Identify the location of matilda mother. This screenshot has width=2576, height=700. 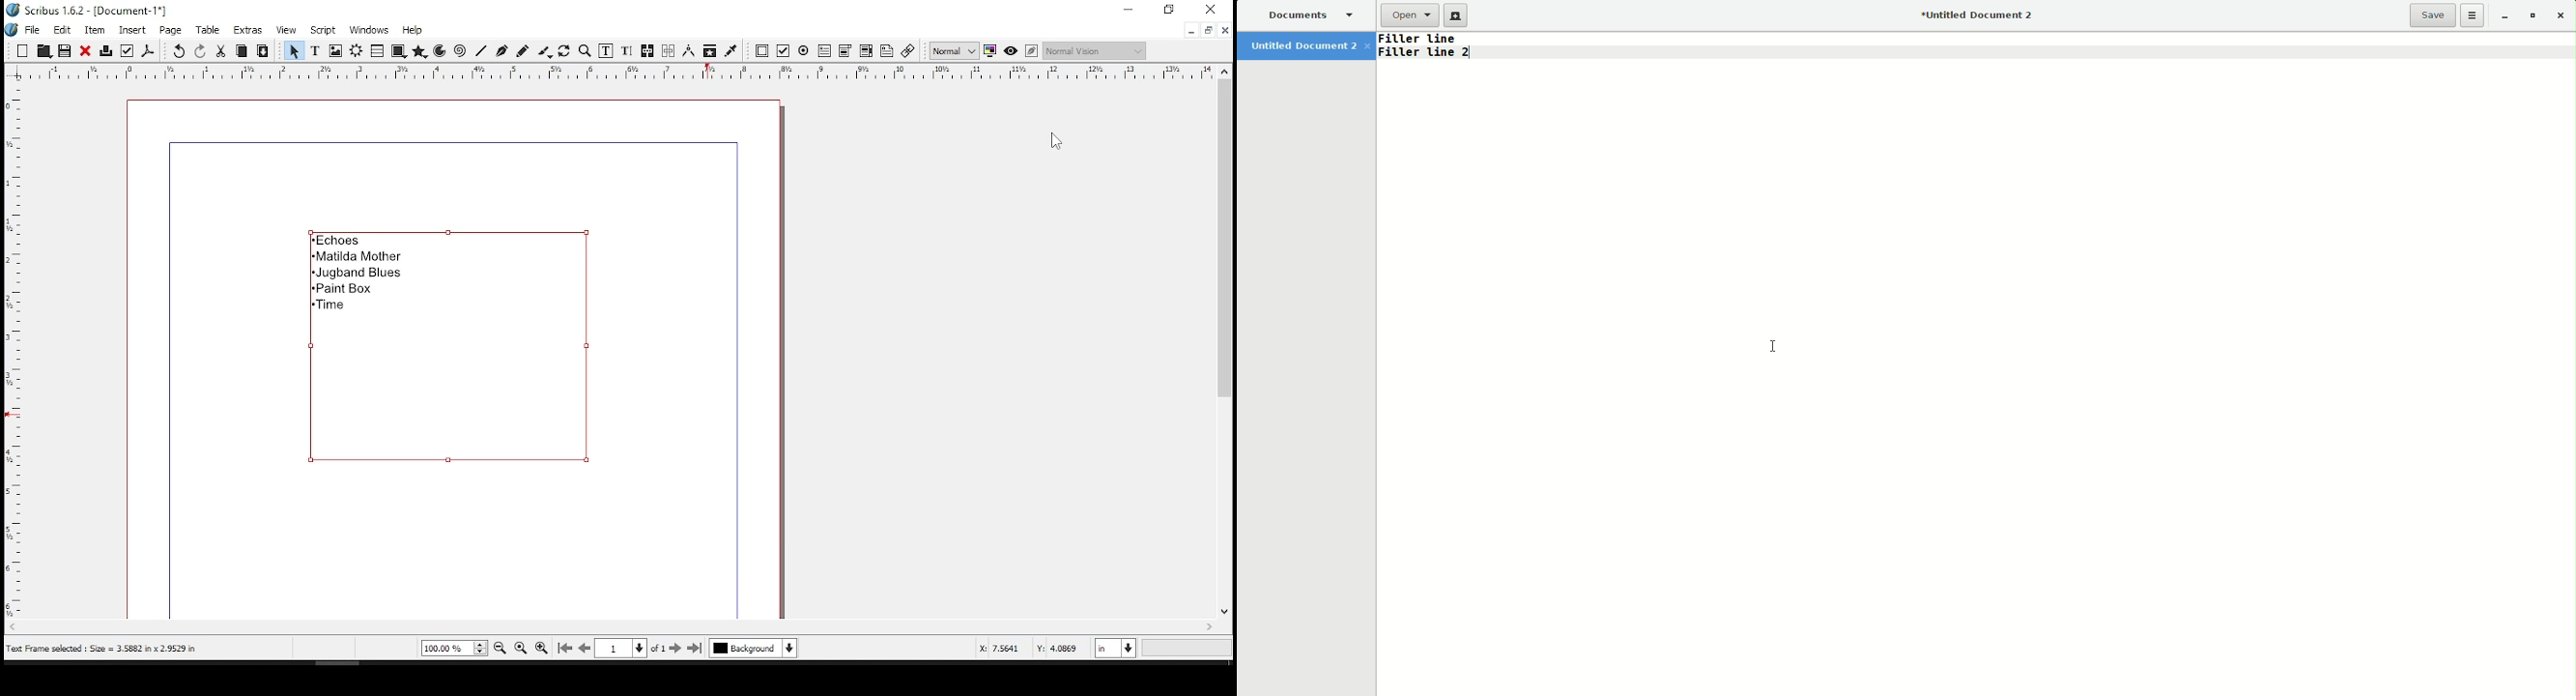
(355, 257).